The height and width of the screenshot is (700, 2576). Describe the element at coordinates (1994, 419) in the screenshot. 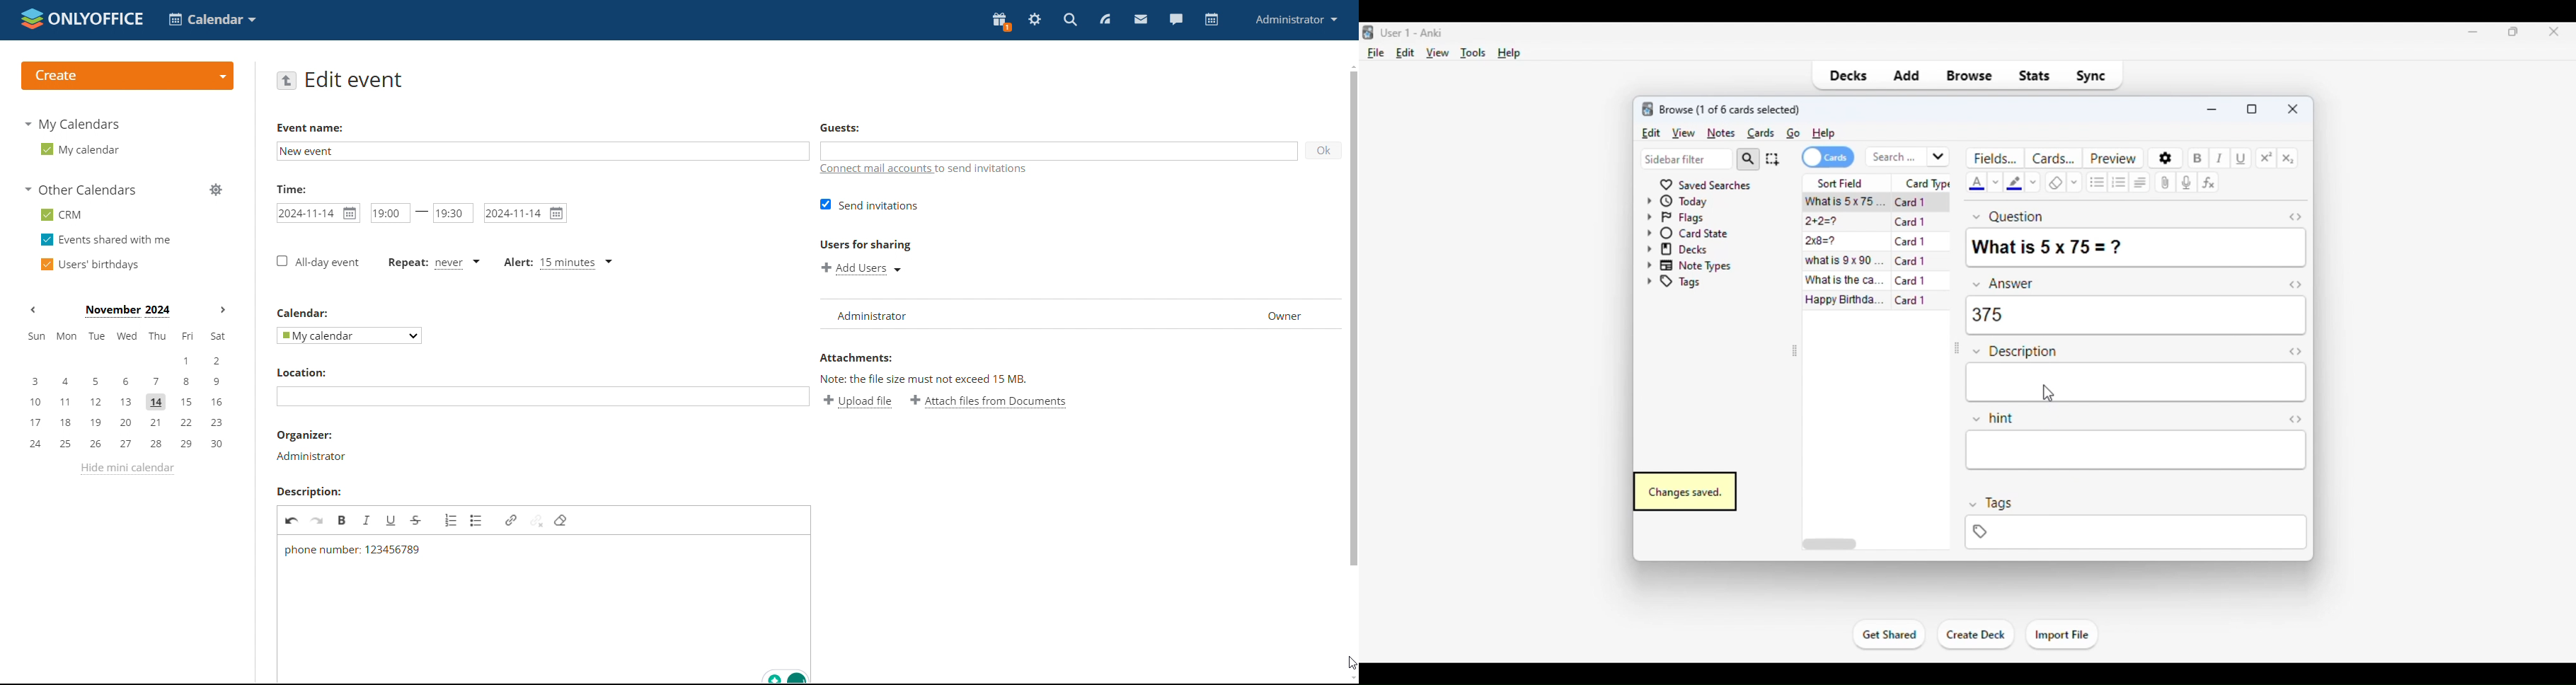

I see `hint field` at that location.